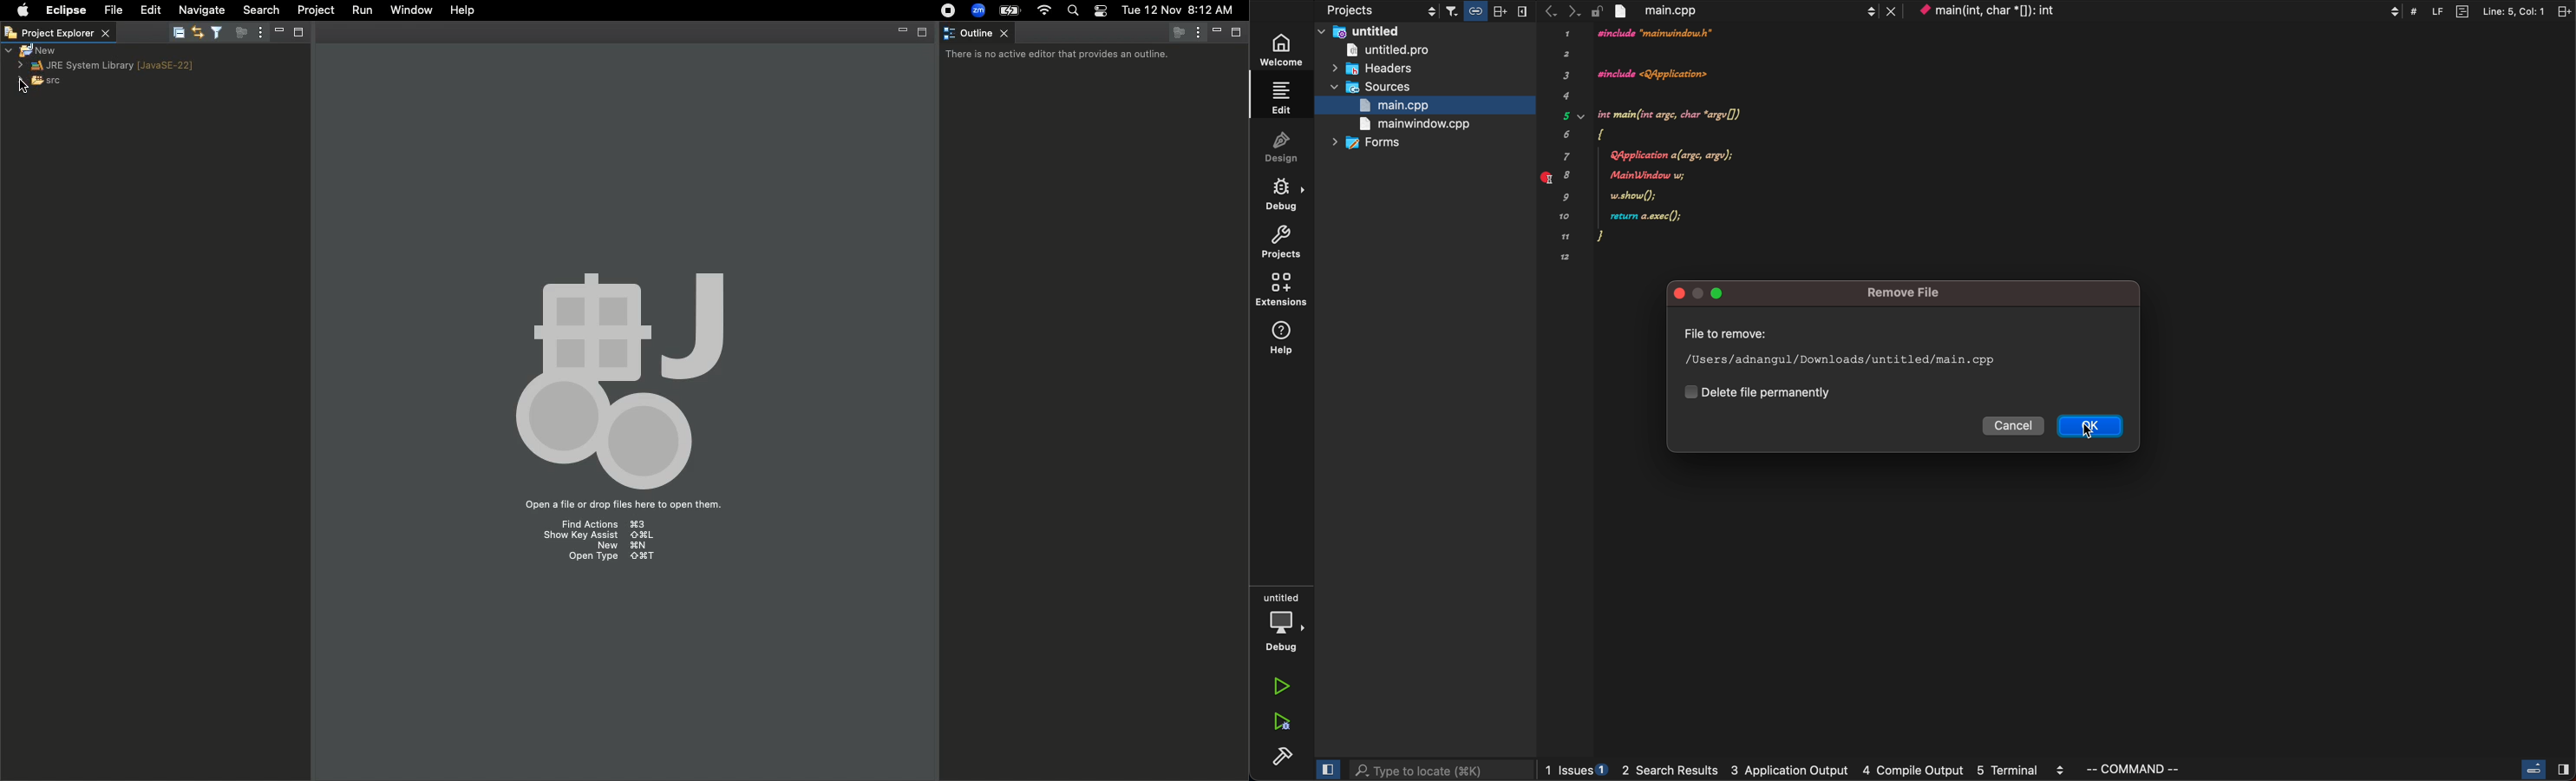  Describe the element at coordinates (1283, 99) in the screenshot. I see `edit` at that location.